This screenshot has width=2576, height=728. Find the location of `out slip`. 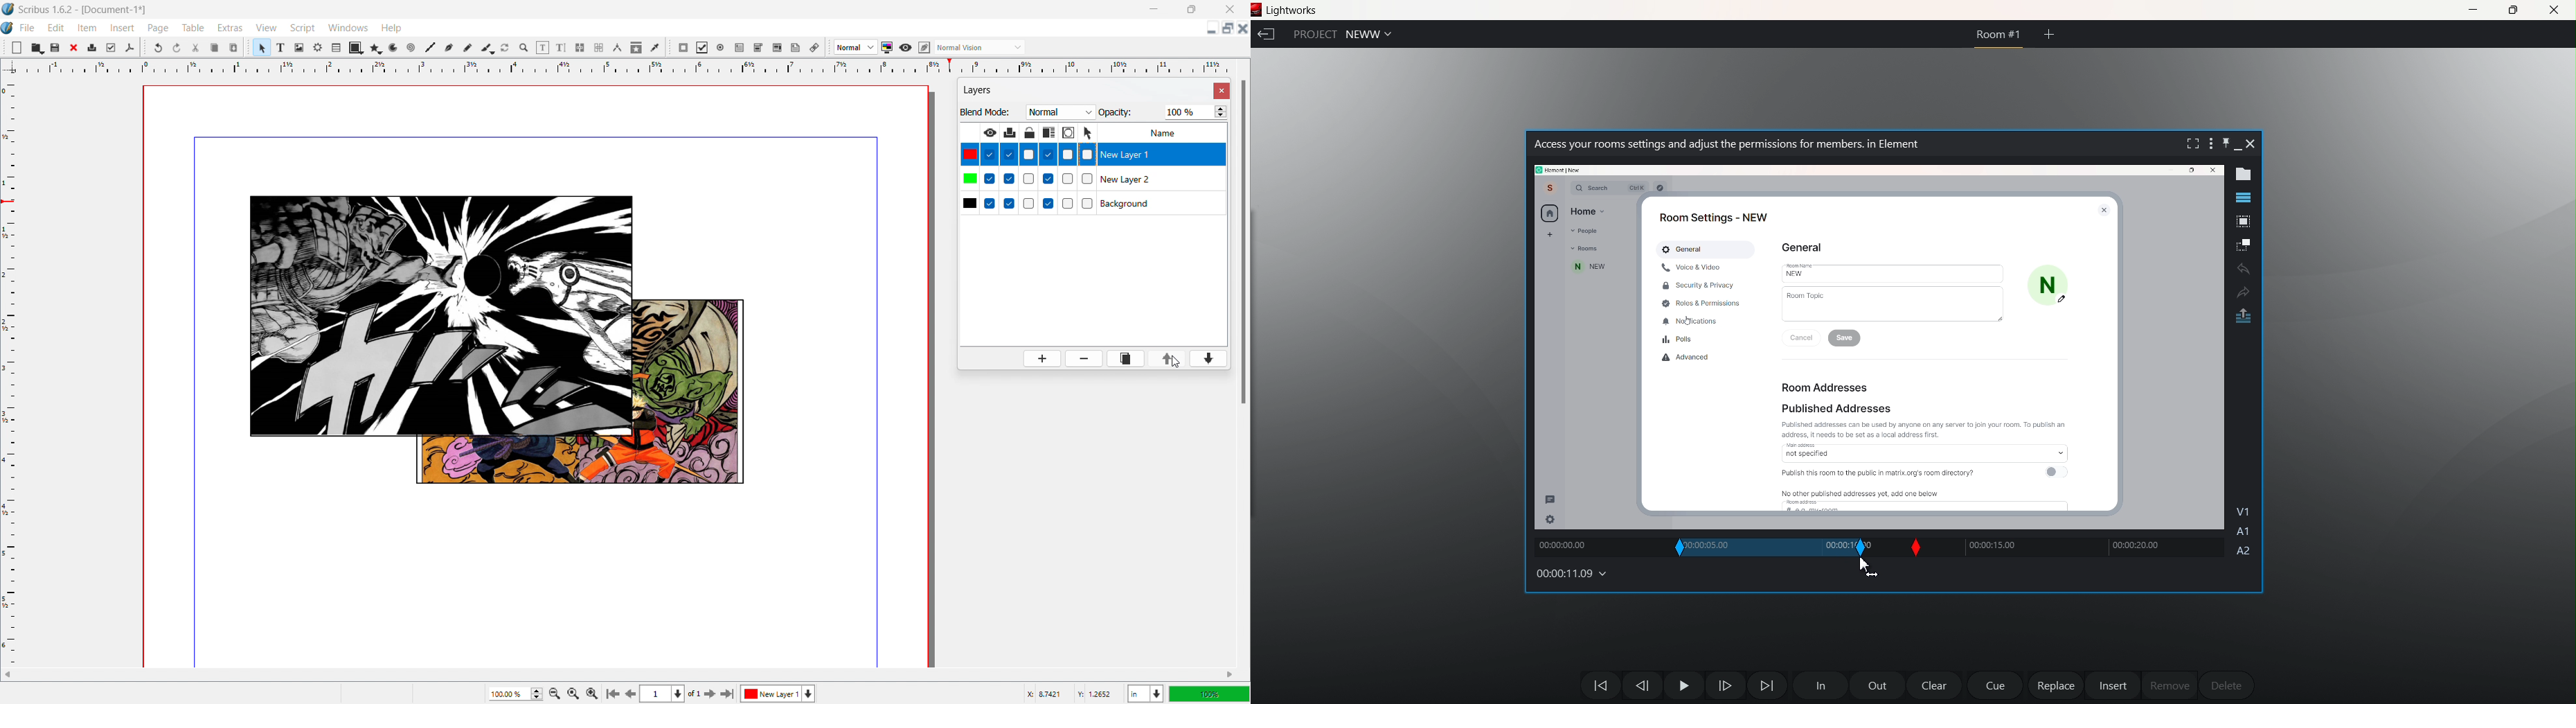

out slip is located at coordinates (1804, 548).